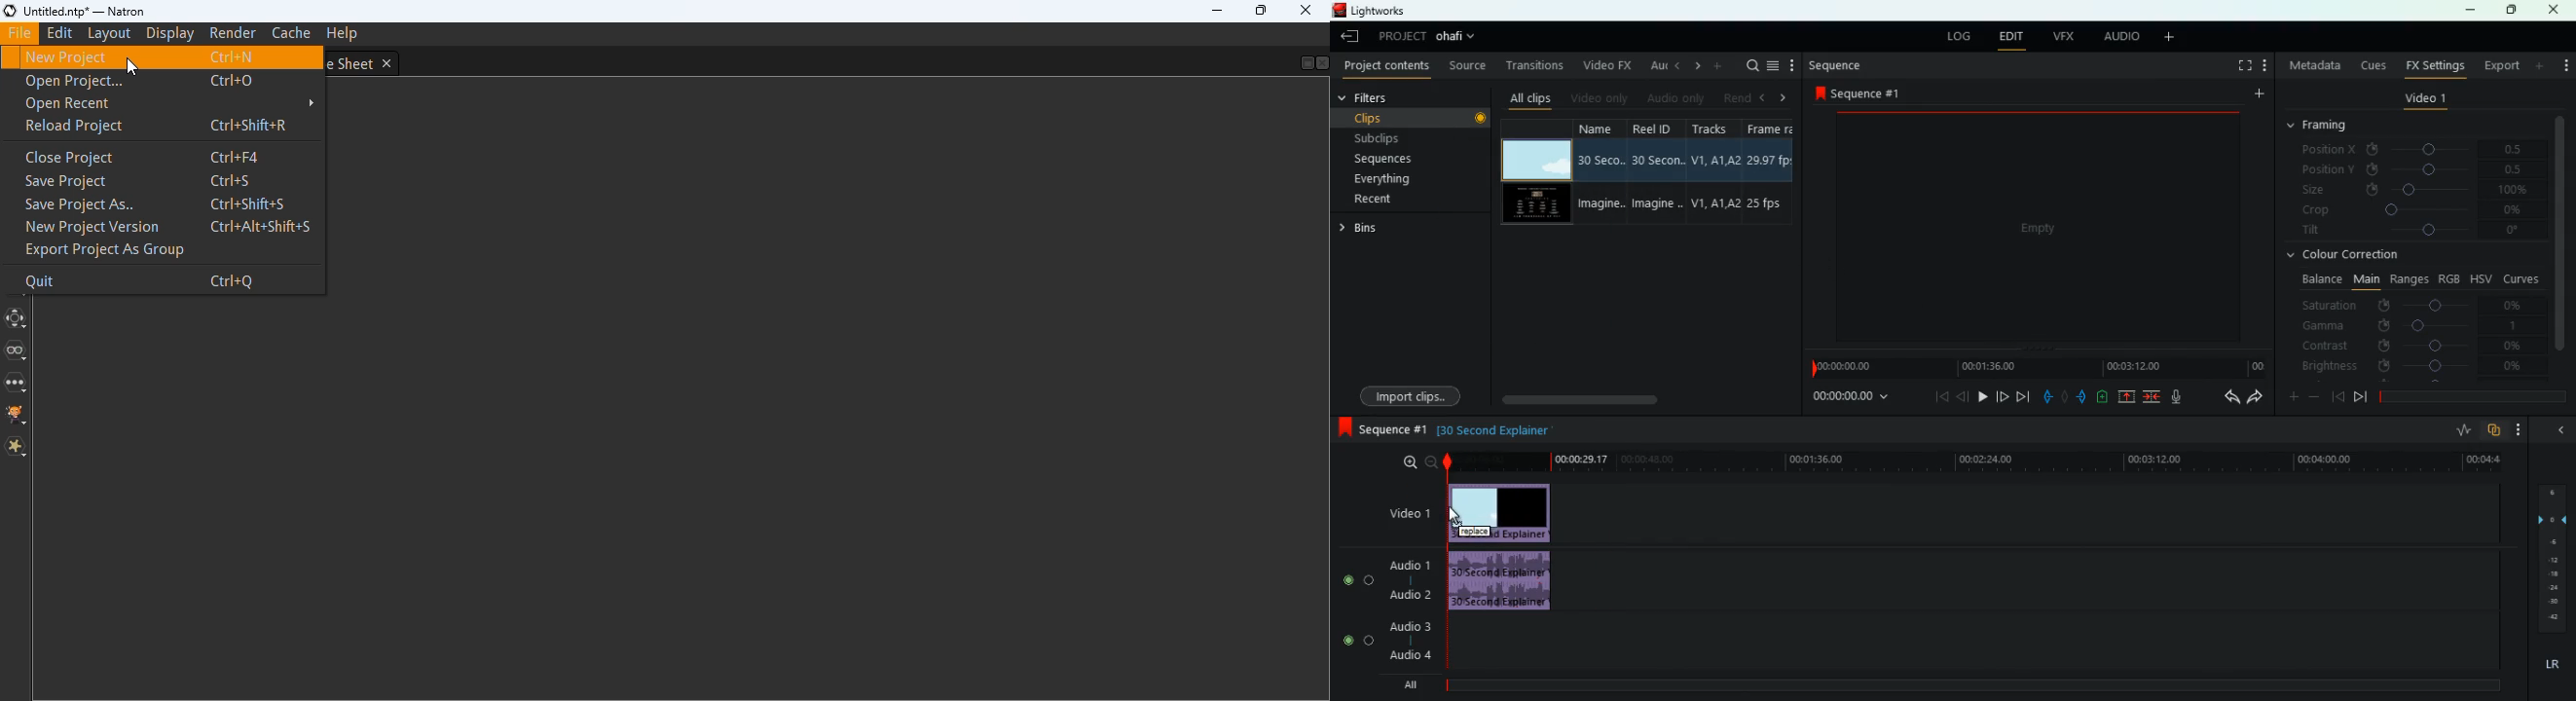 This screenshot has height=728, width=2576. What do you see at coordinates (2173, 38) in the screenshot?
I see `more` at bounding box center [2173, 38].